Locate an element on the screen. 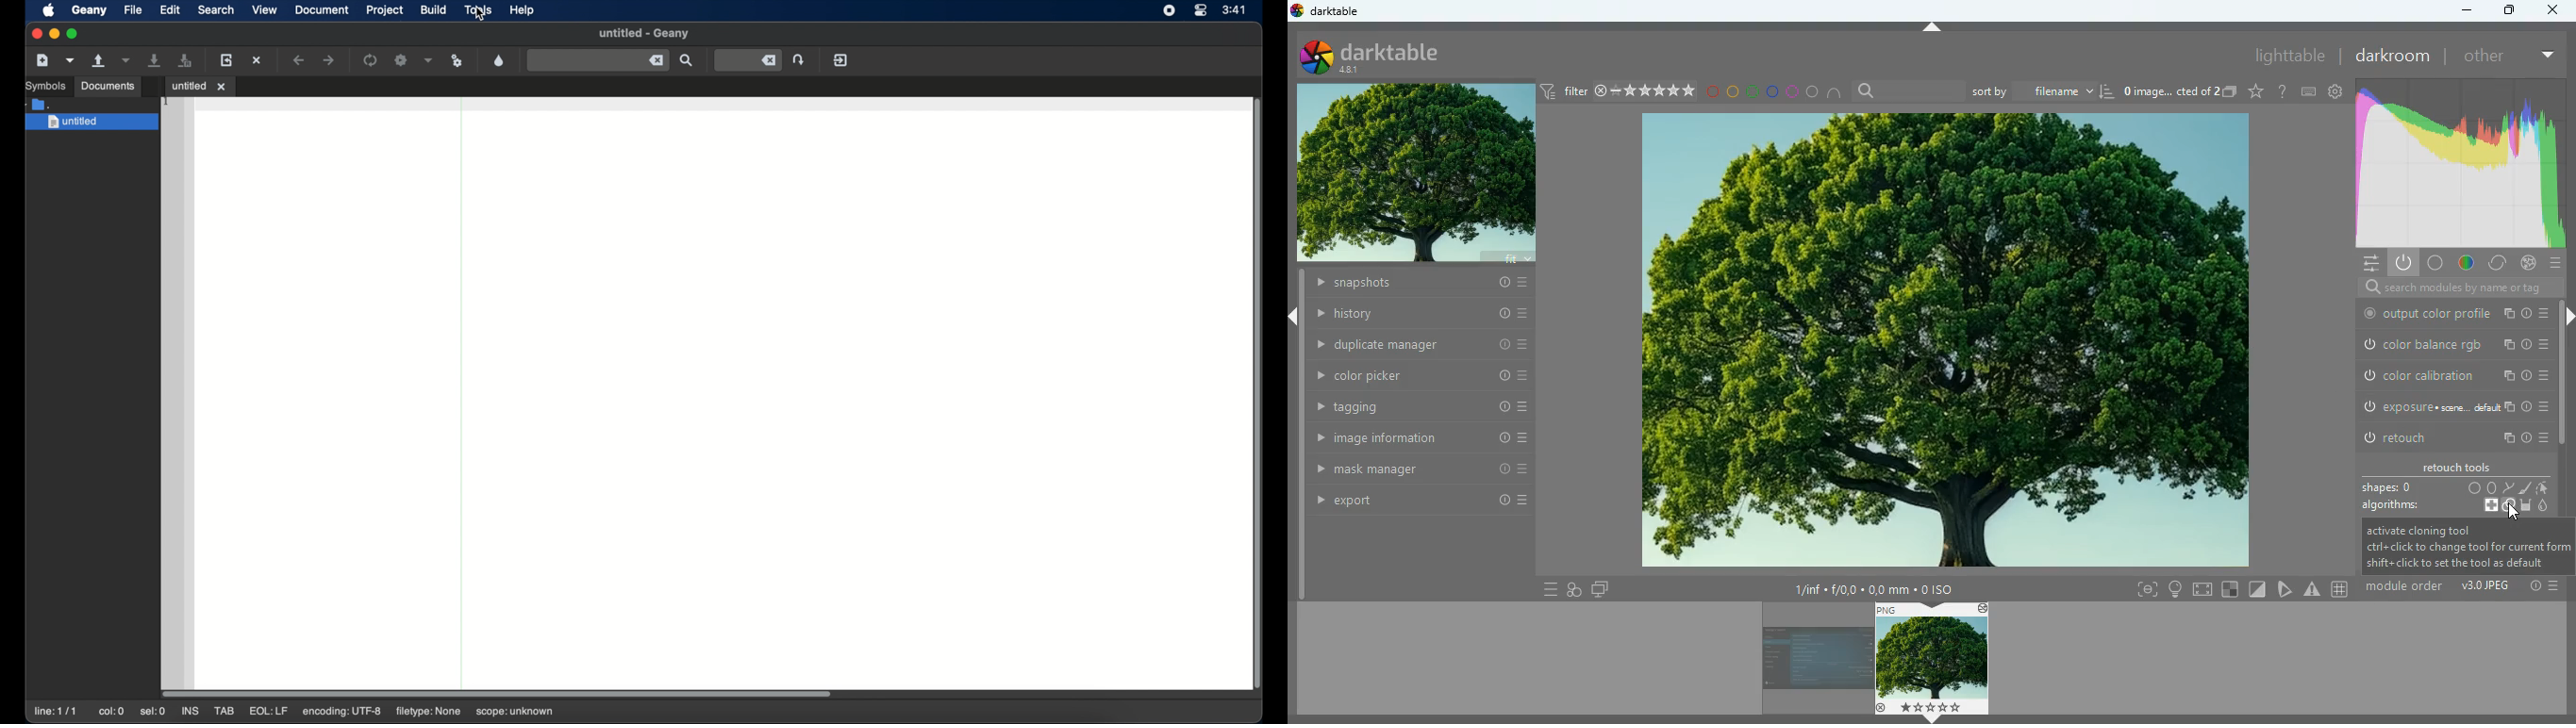 This screenshot has height=728, width=2576. retouch is located at coordinates (2453, 438).